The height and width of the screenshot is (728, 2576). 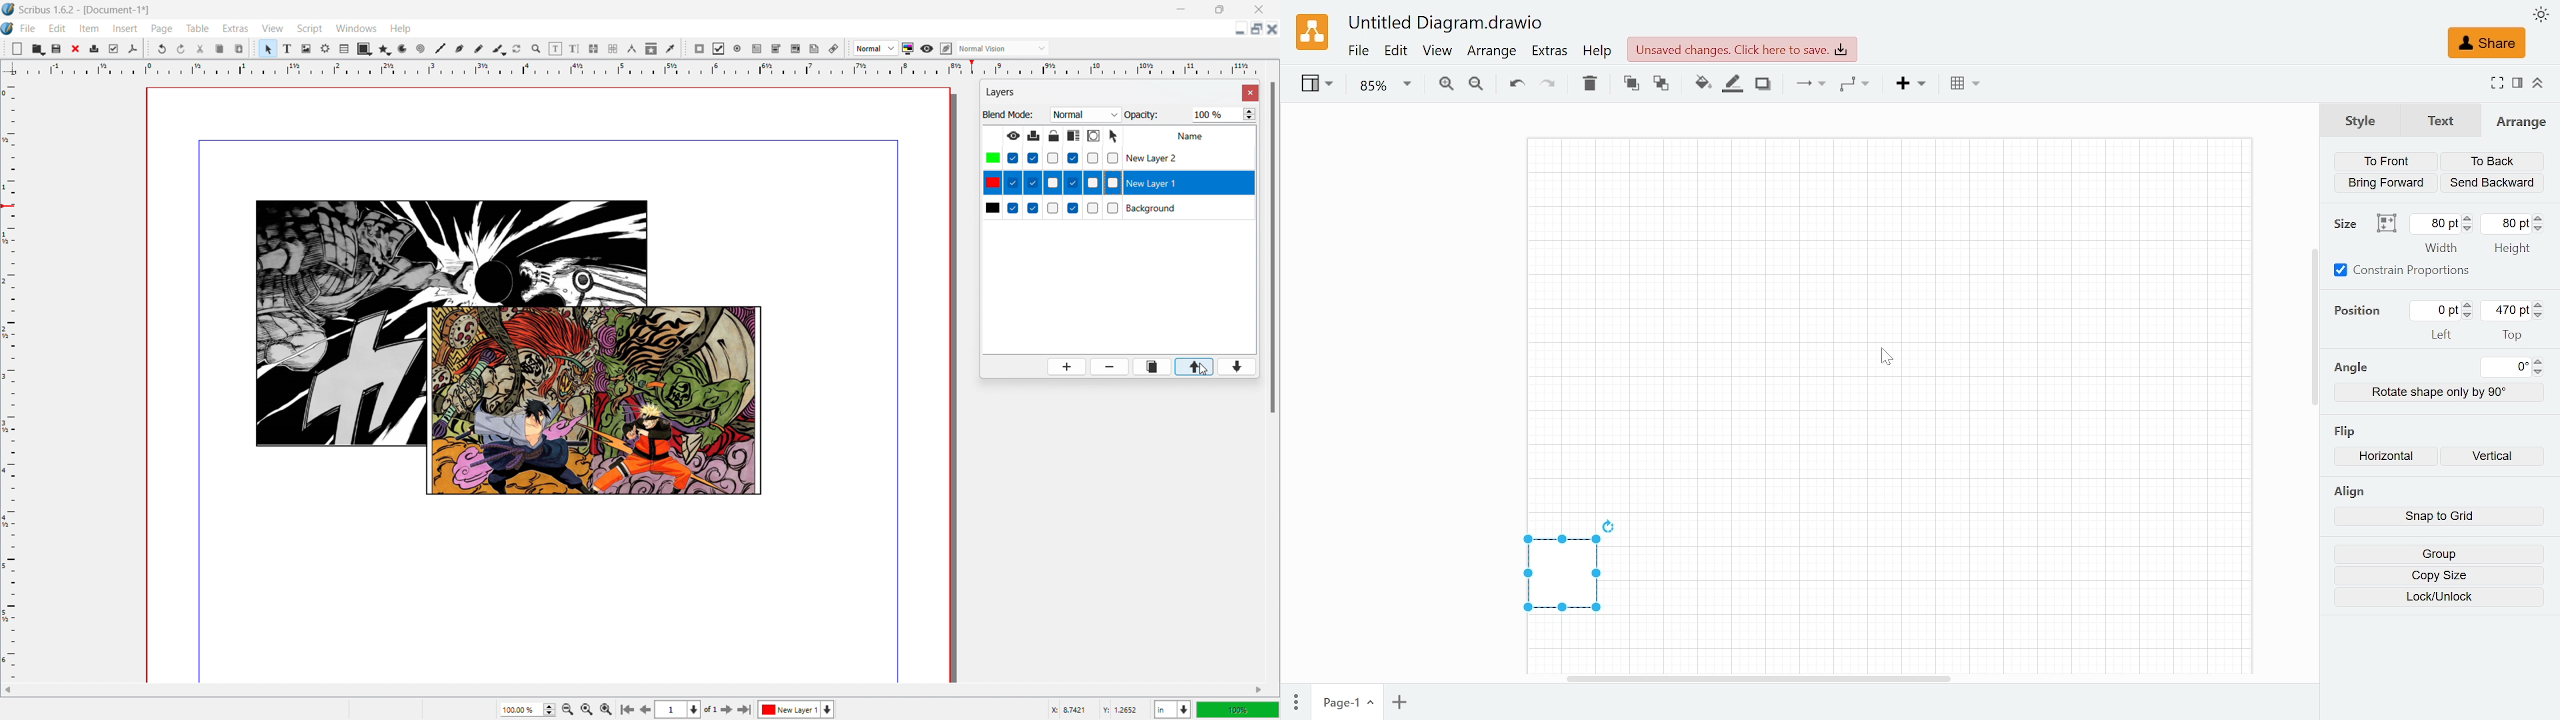 What do you see at coordinates (441, 48) in the screenshot?
I see `line` at bounding box center [441, 48].